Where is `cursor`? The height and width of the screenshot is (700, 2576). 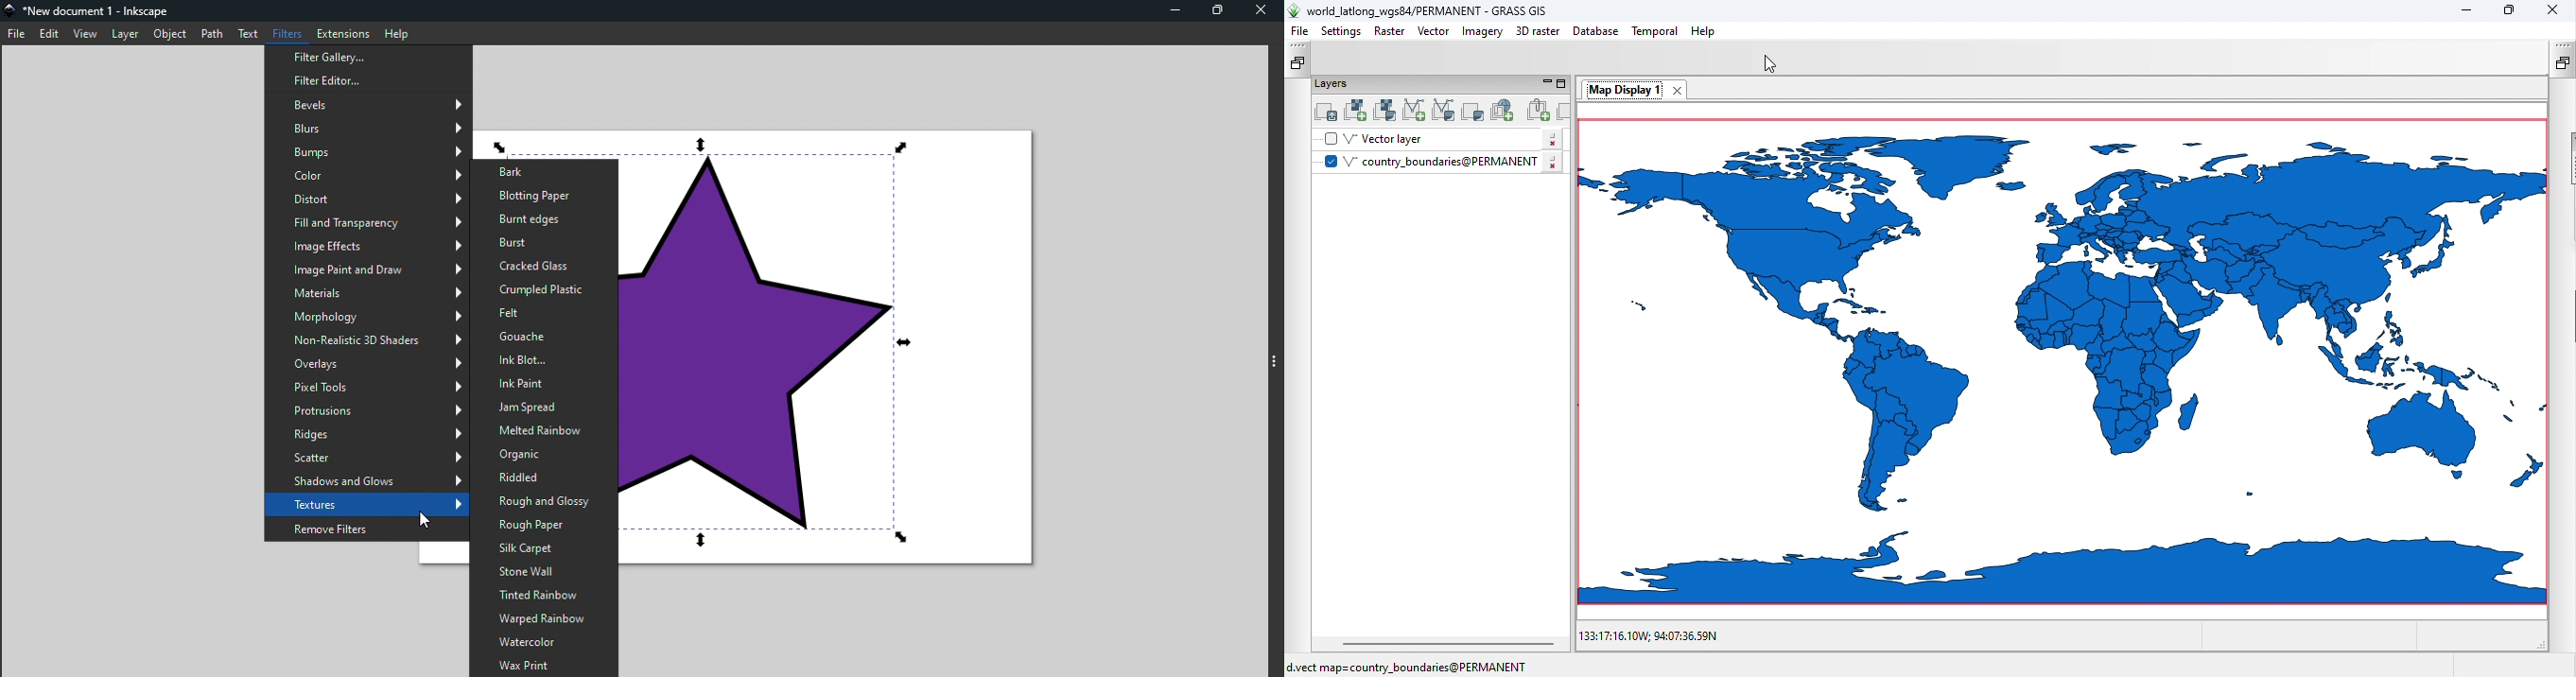 cursor is located at coordinates (422, 523).